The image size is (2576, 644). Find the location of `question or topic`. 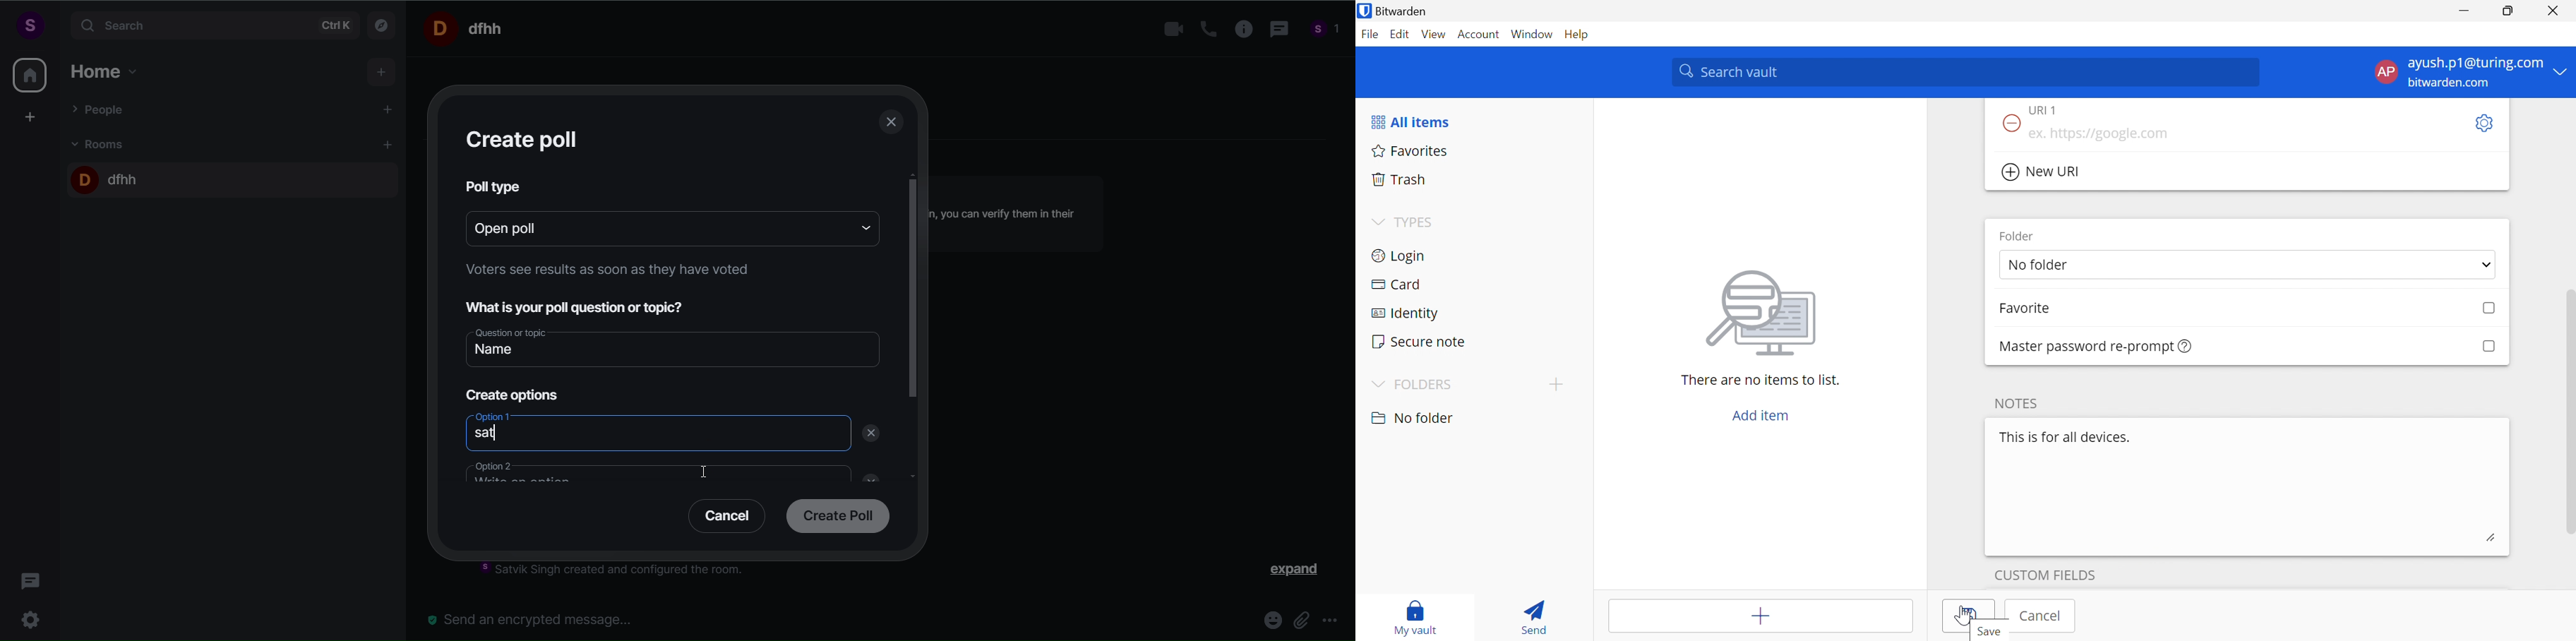

question or topic is located at coordinates (676, 346).